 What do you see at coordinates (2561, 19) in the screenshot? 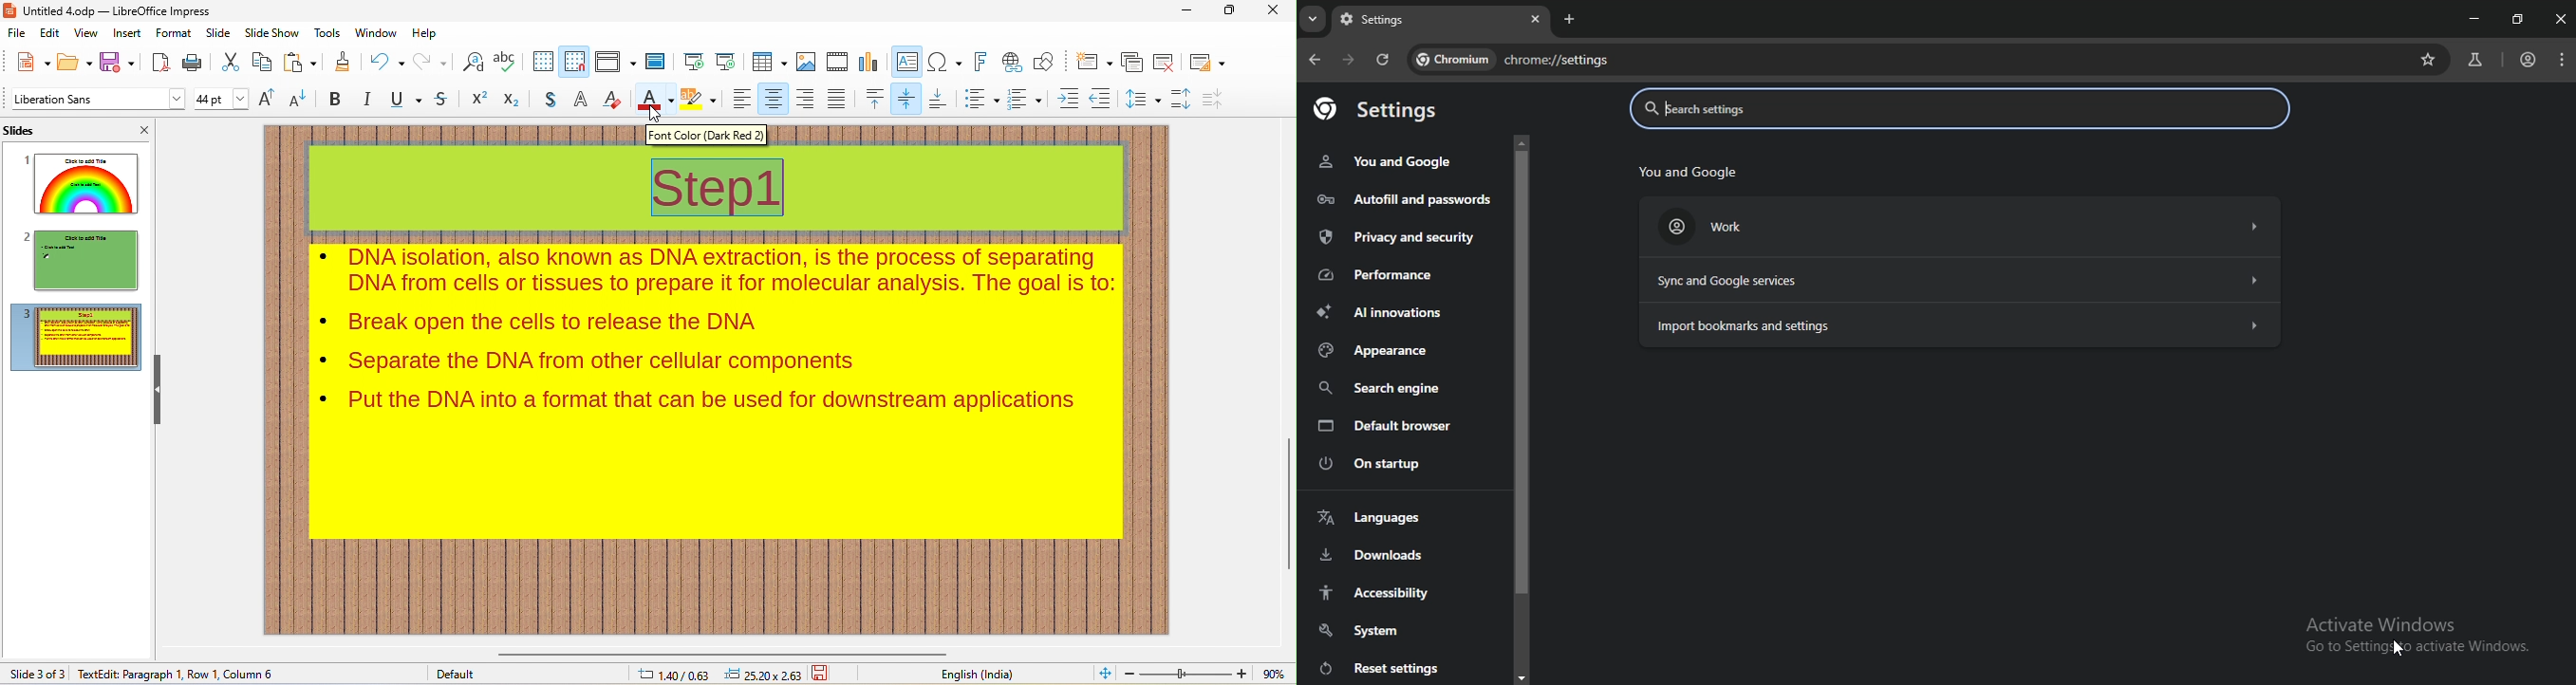
I see `close` at bounding box center [2561, 19].